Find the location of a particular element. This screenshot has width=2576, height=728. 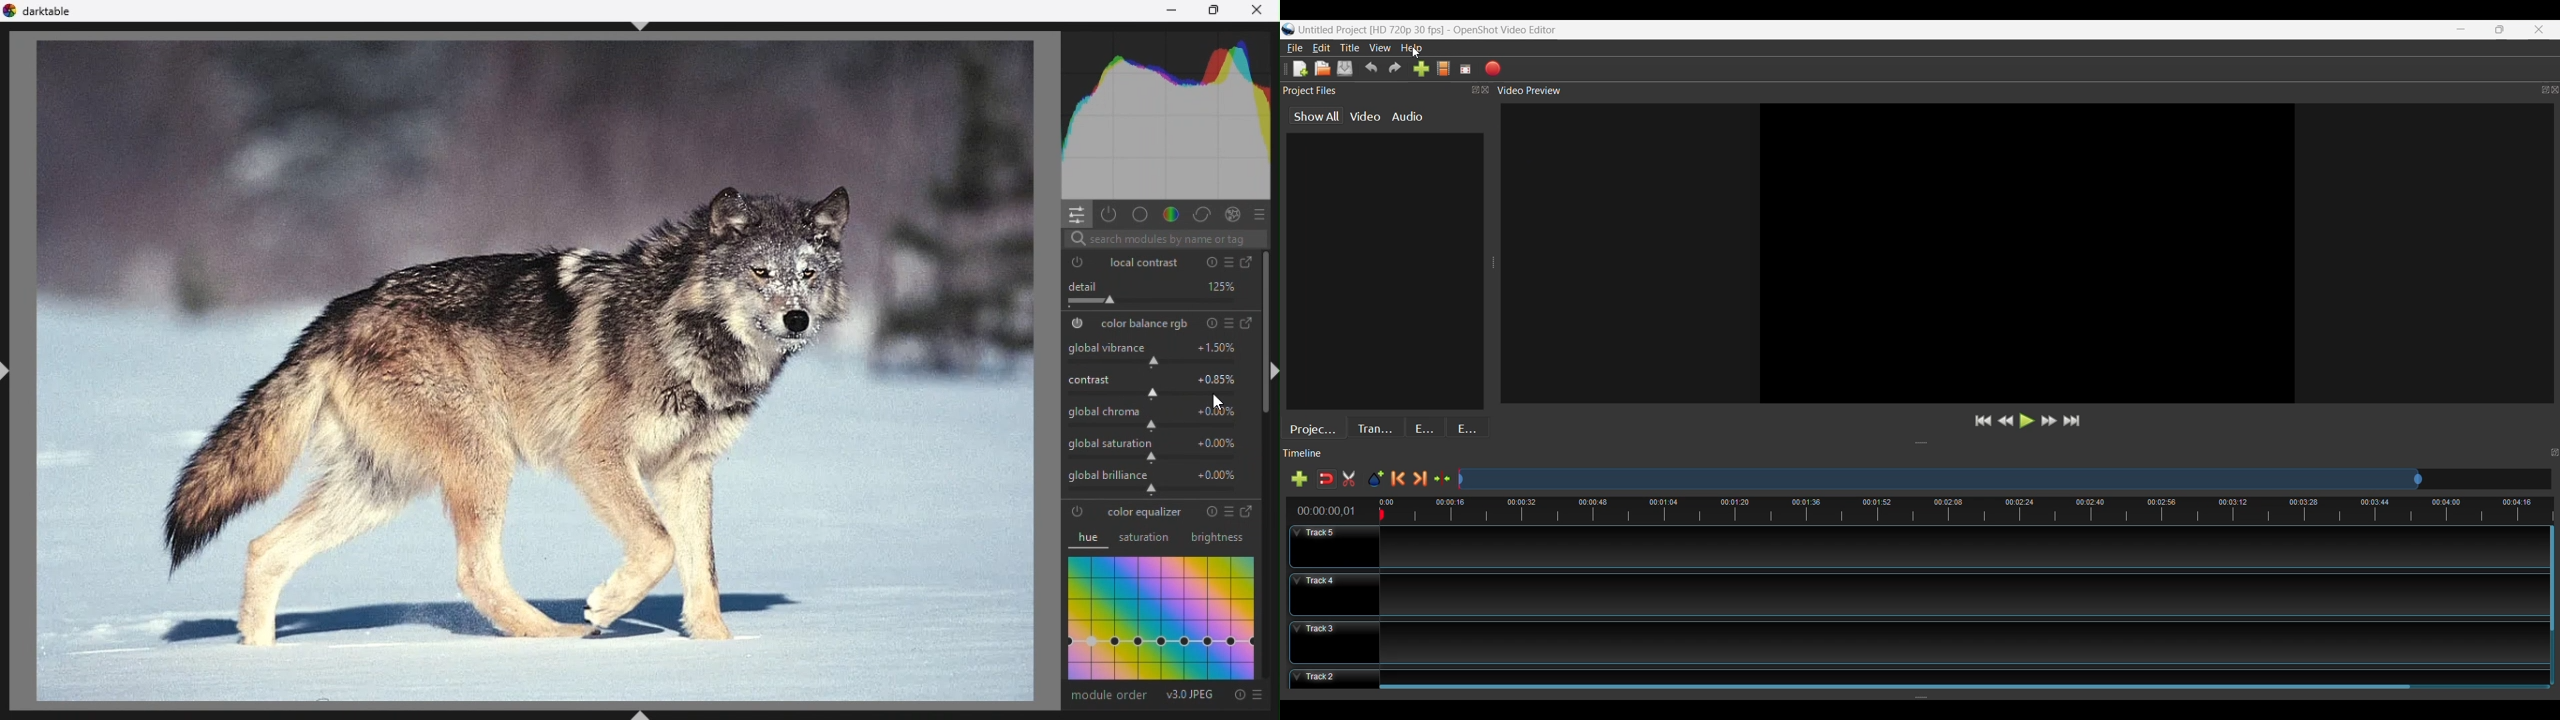

Import Files is located at coordinates (1419, 69).